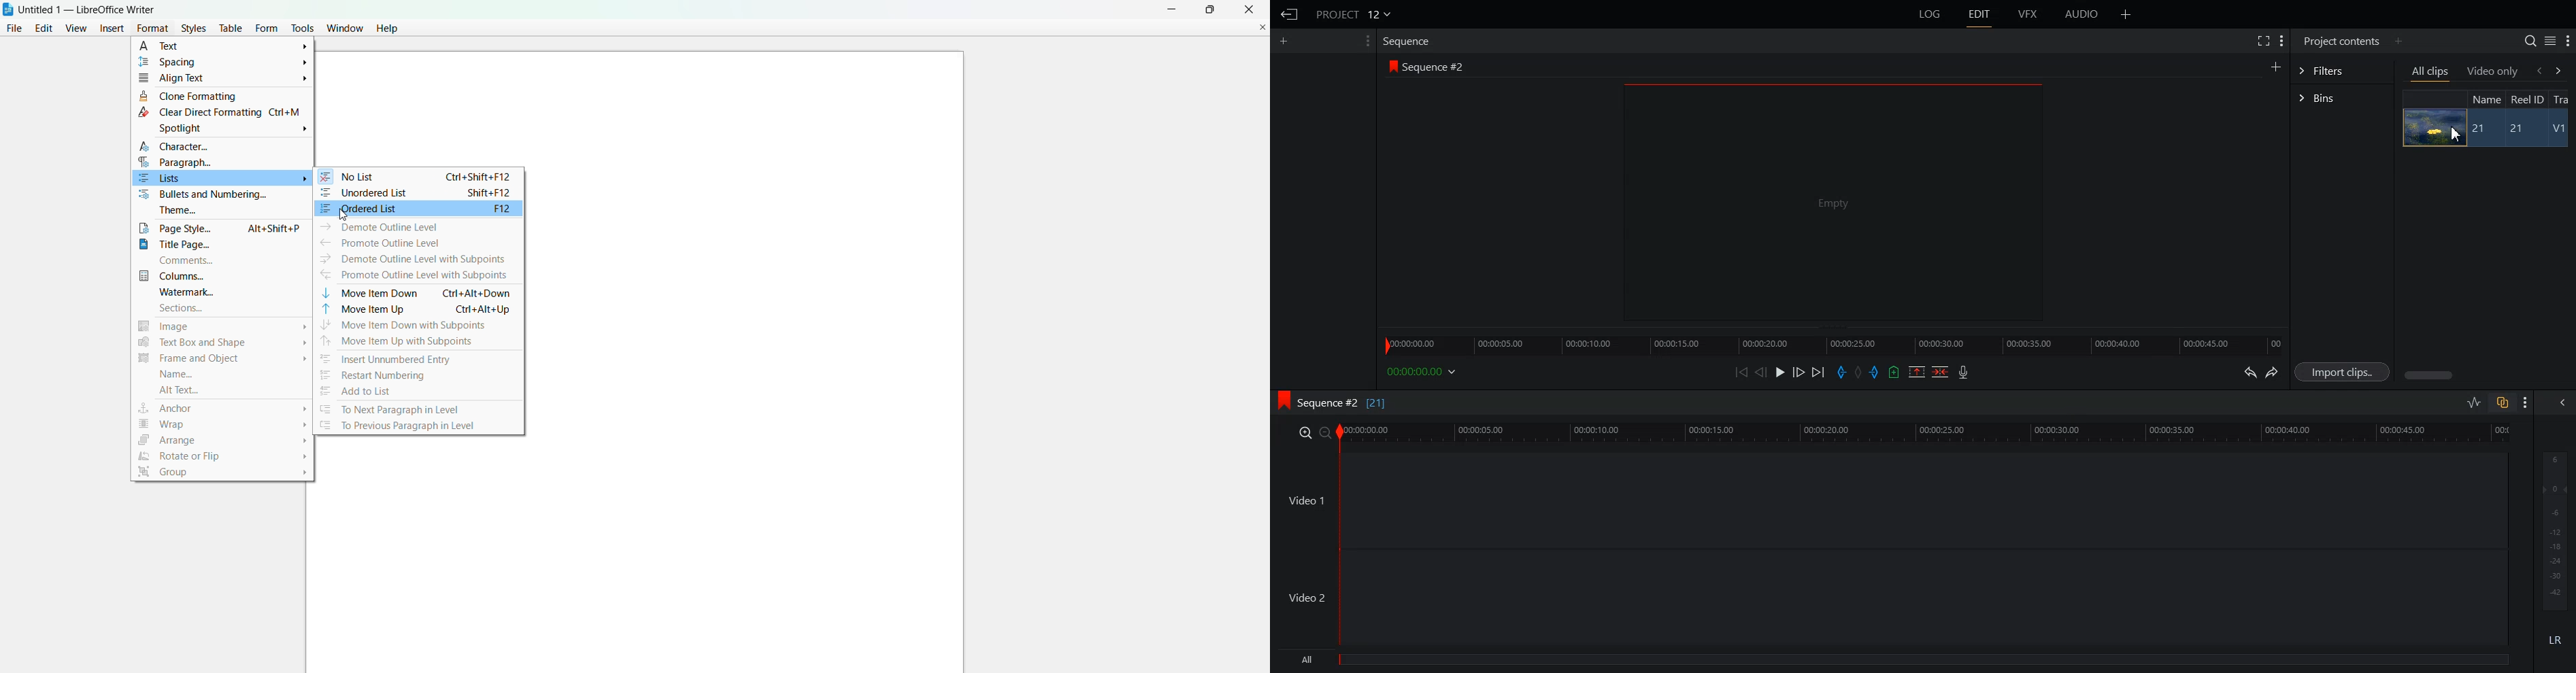 This screenshot has width=2576, height=700. Describe the element at coordinates (150, 26) in the screenshot. I see `format` at that location.